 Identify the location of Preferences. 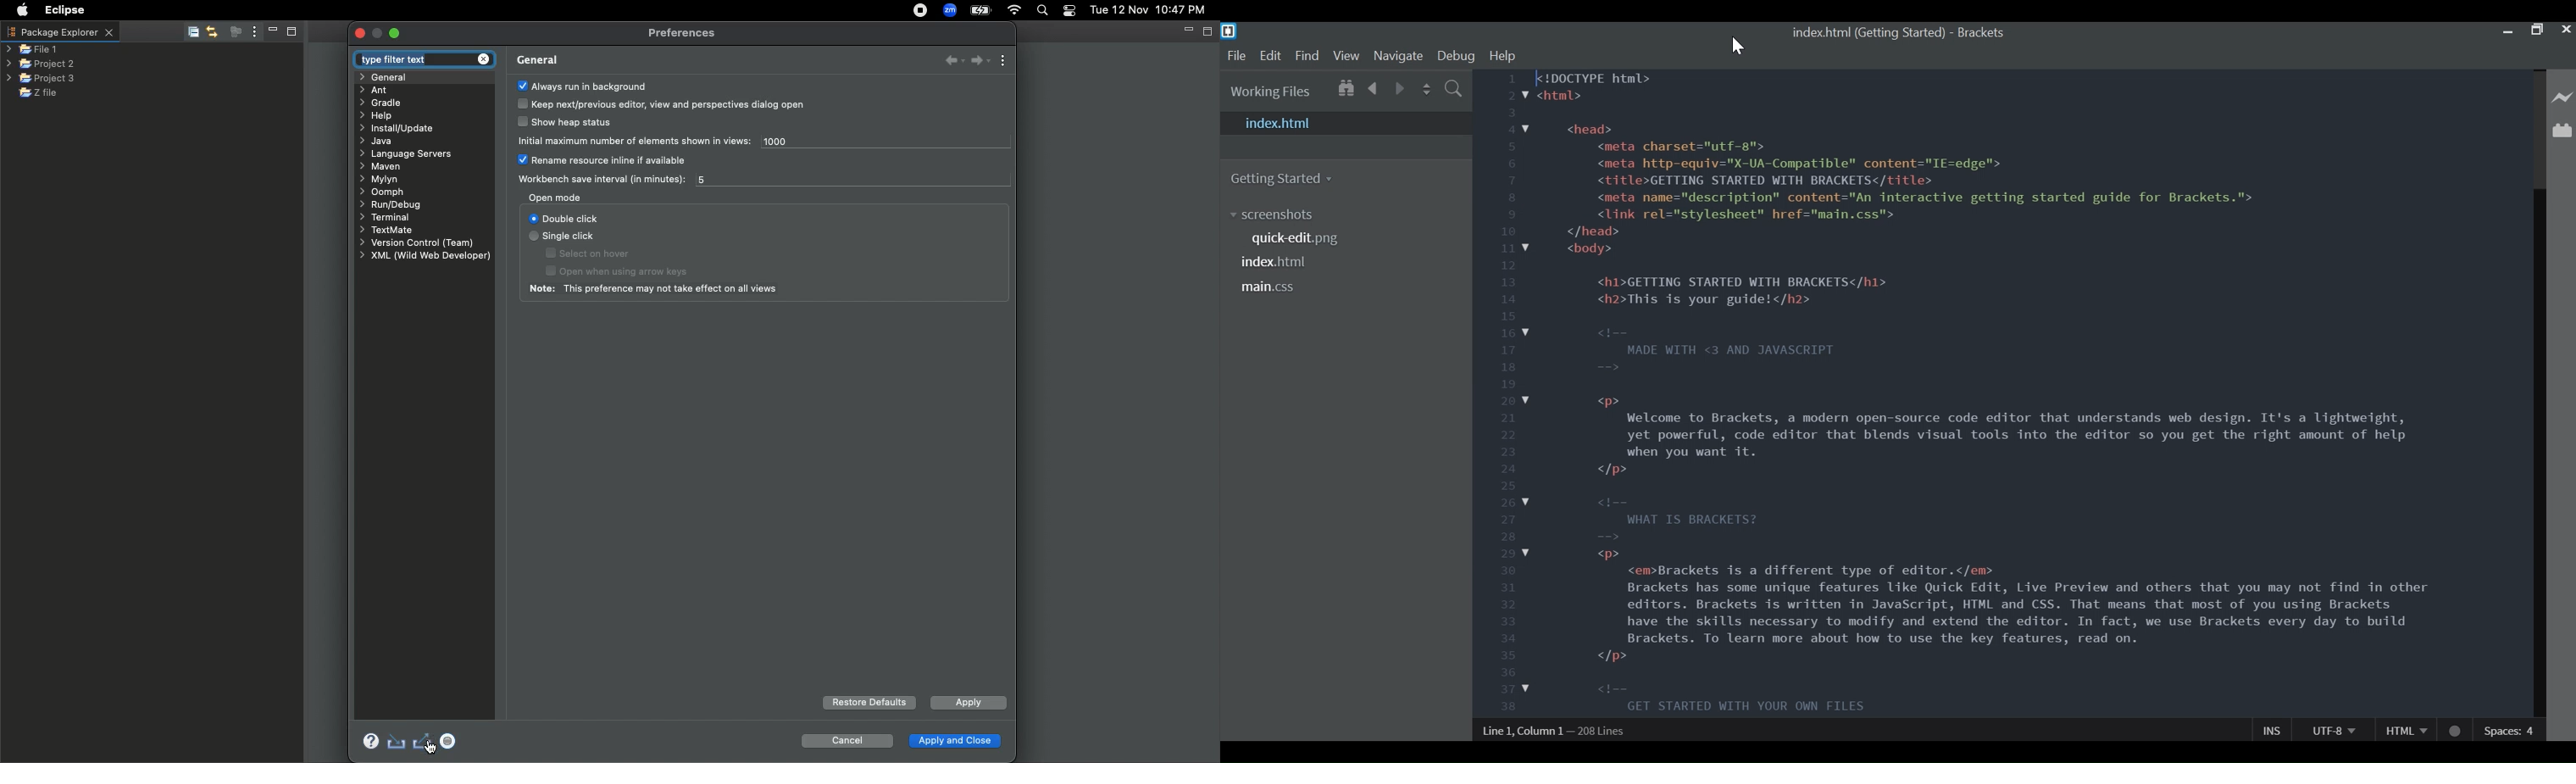
(683, 34).